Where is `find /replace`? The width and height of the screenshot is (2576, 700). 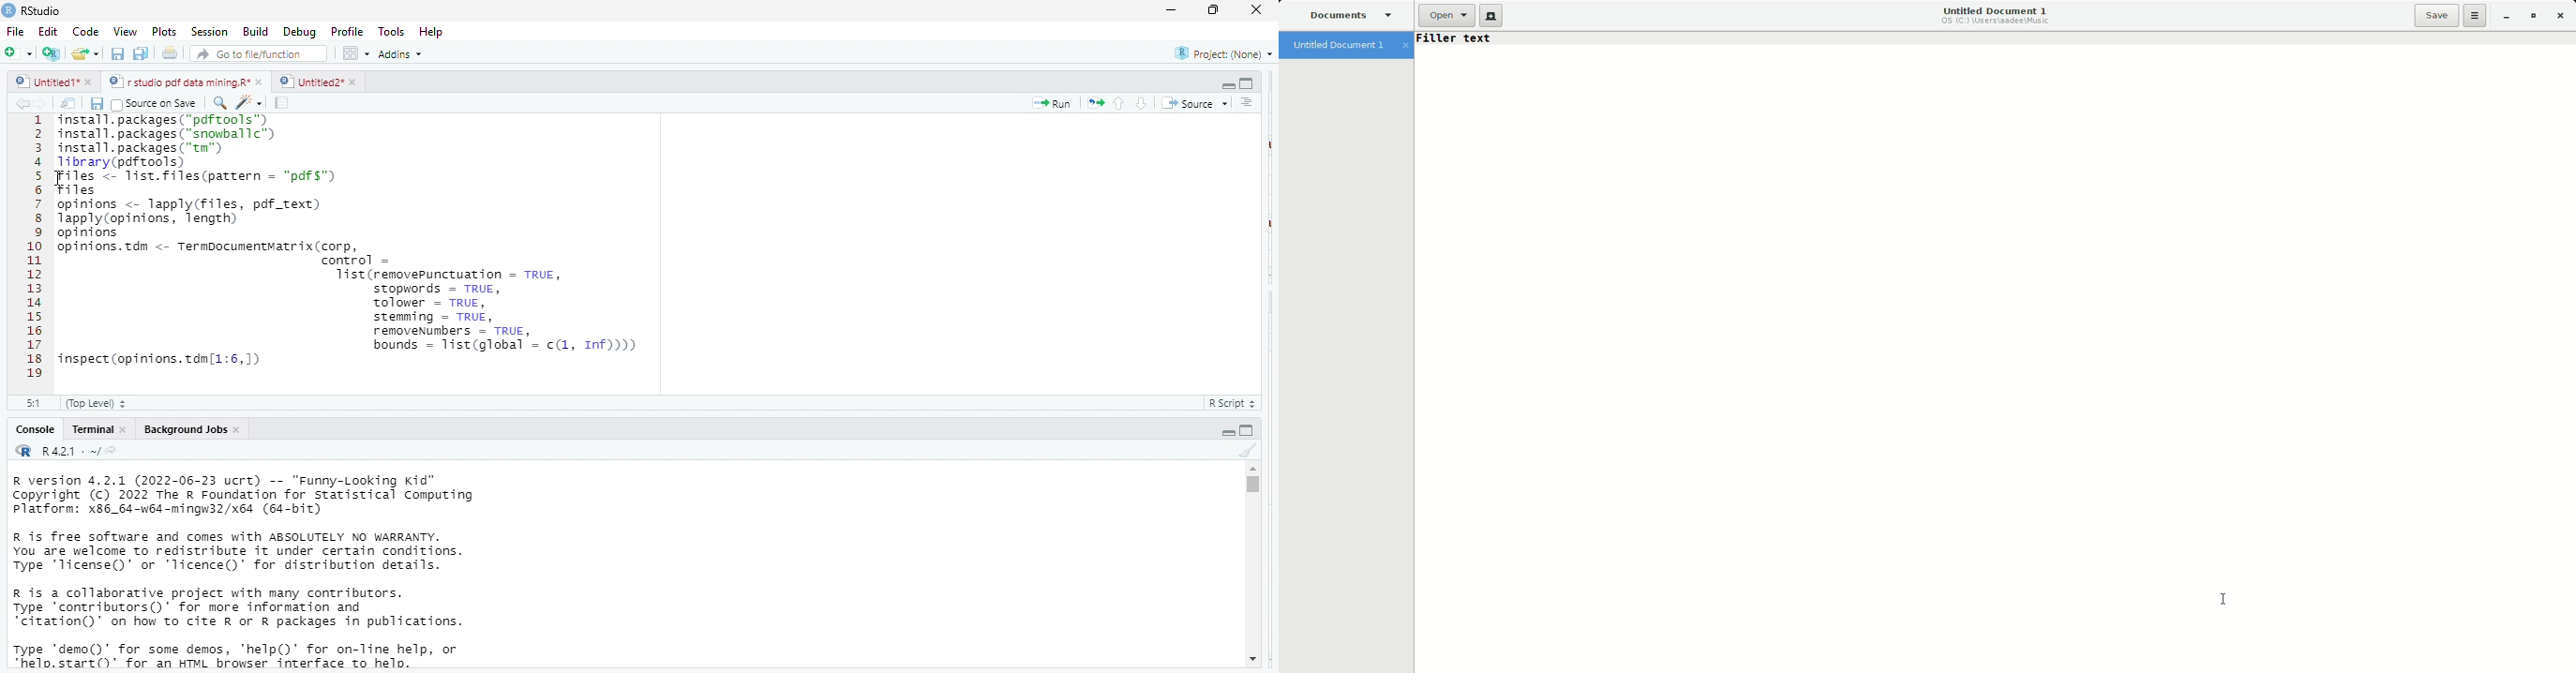 find /replace is located at coordinates (219, 102).